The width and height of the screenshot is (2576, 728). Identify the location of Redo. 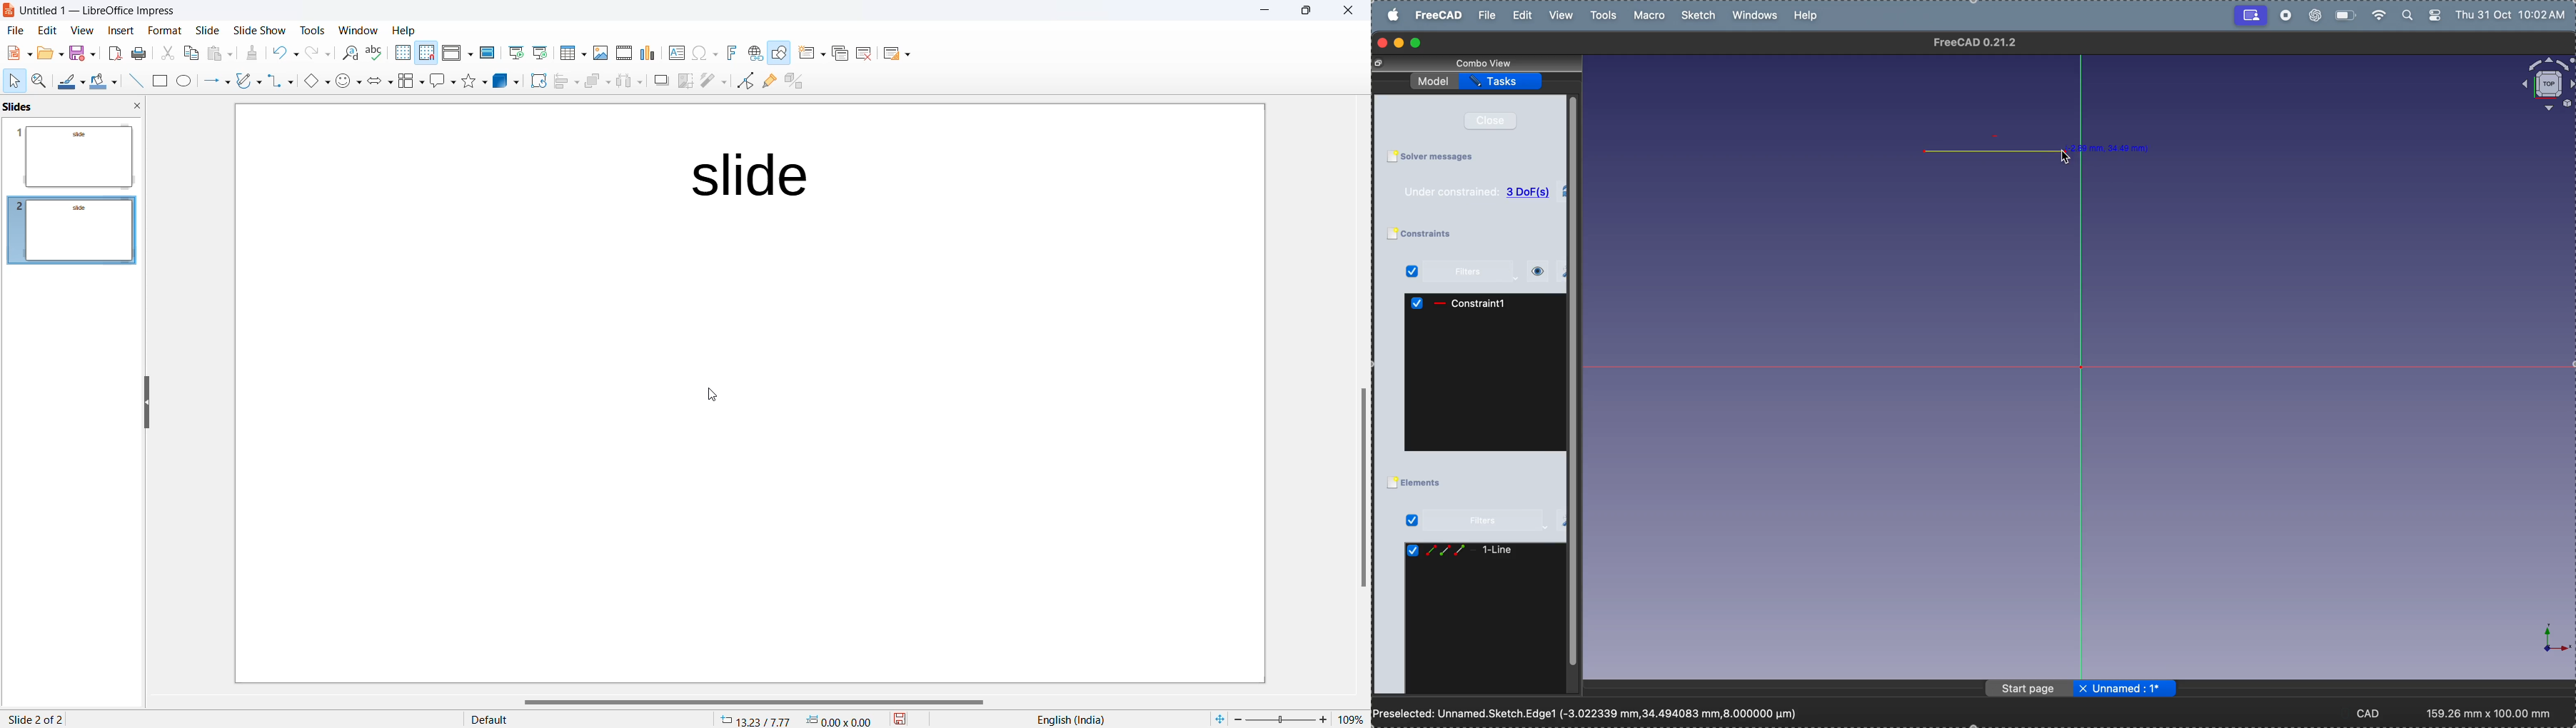
(318, 53).